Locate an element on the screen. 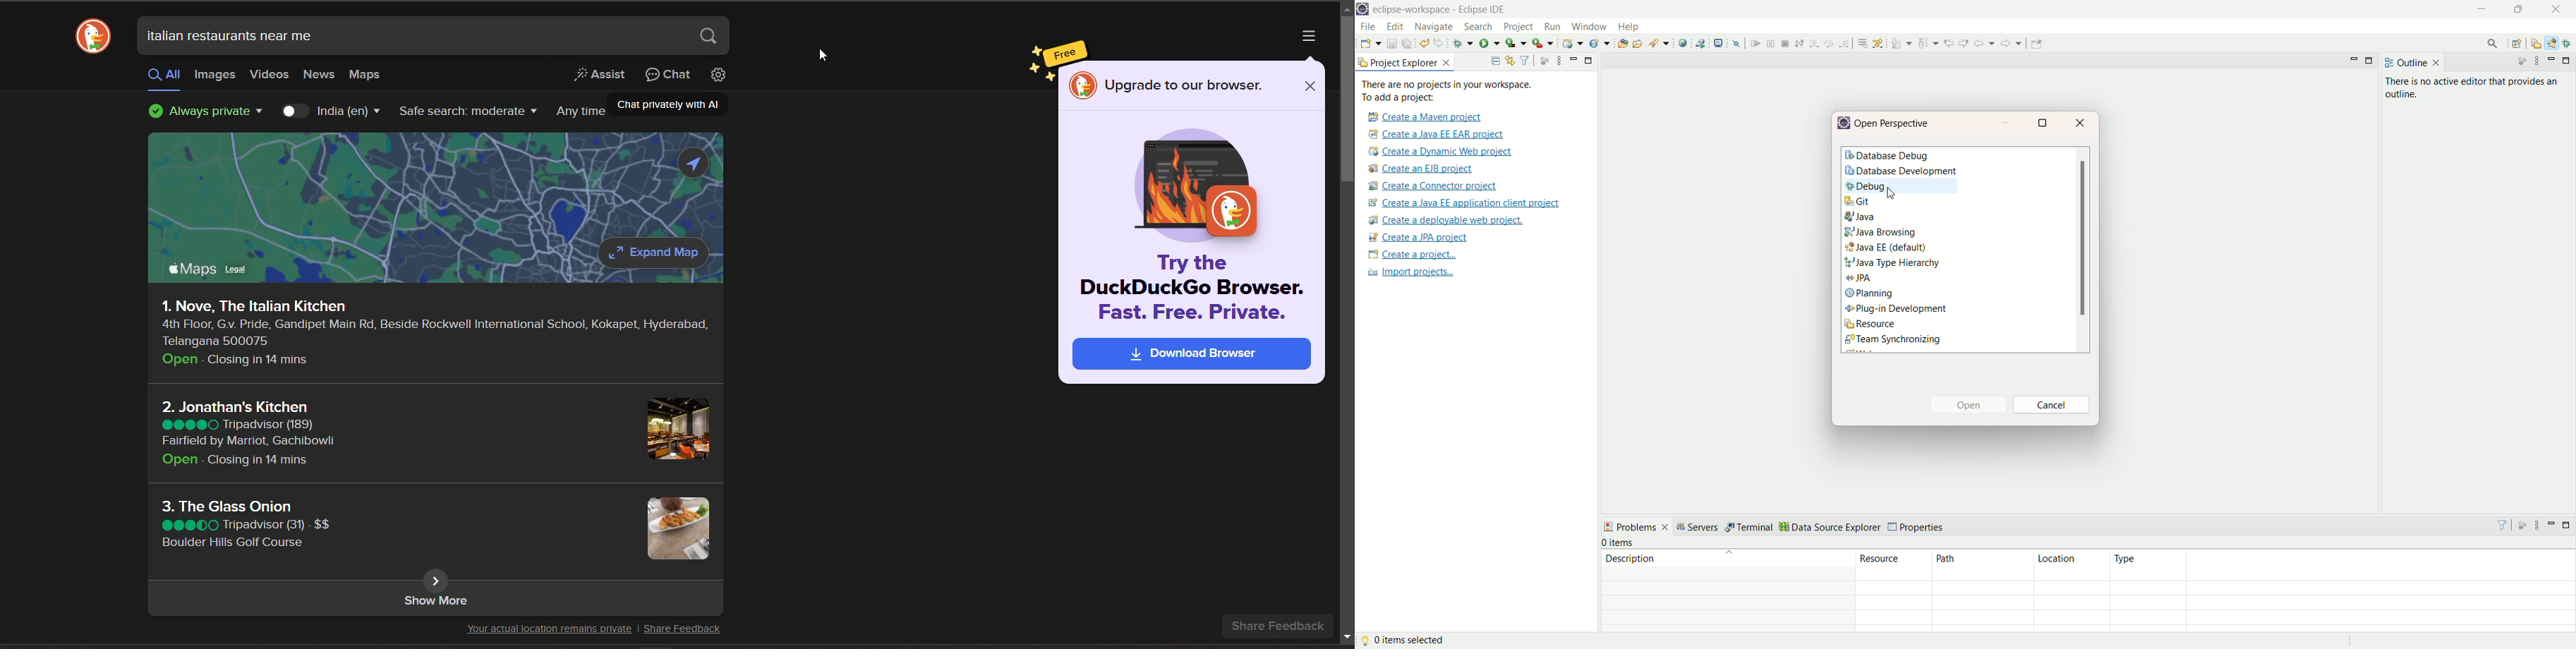  all searches is located at coordinates (164, 77).